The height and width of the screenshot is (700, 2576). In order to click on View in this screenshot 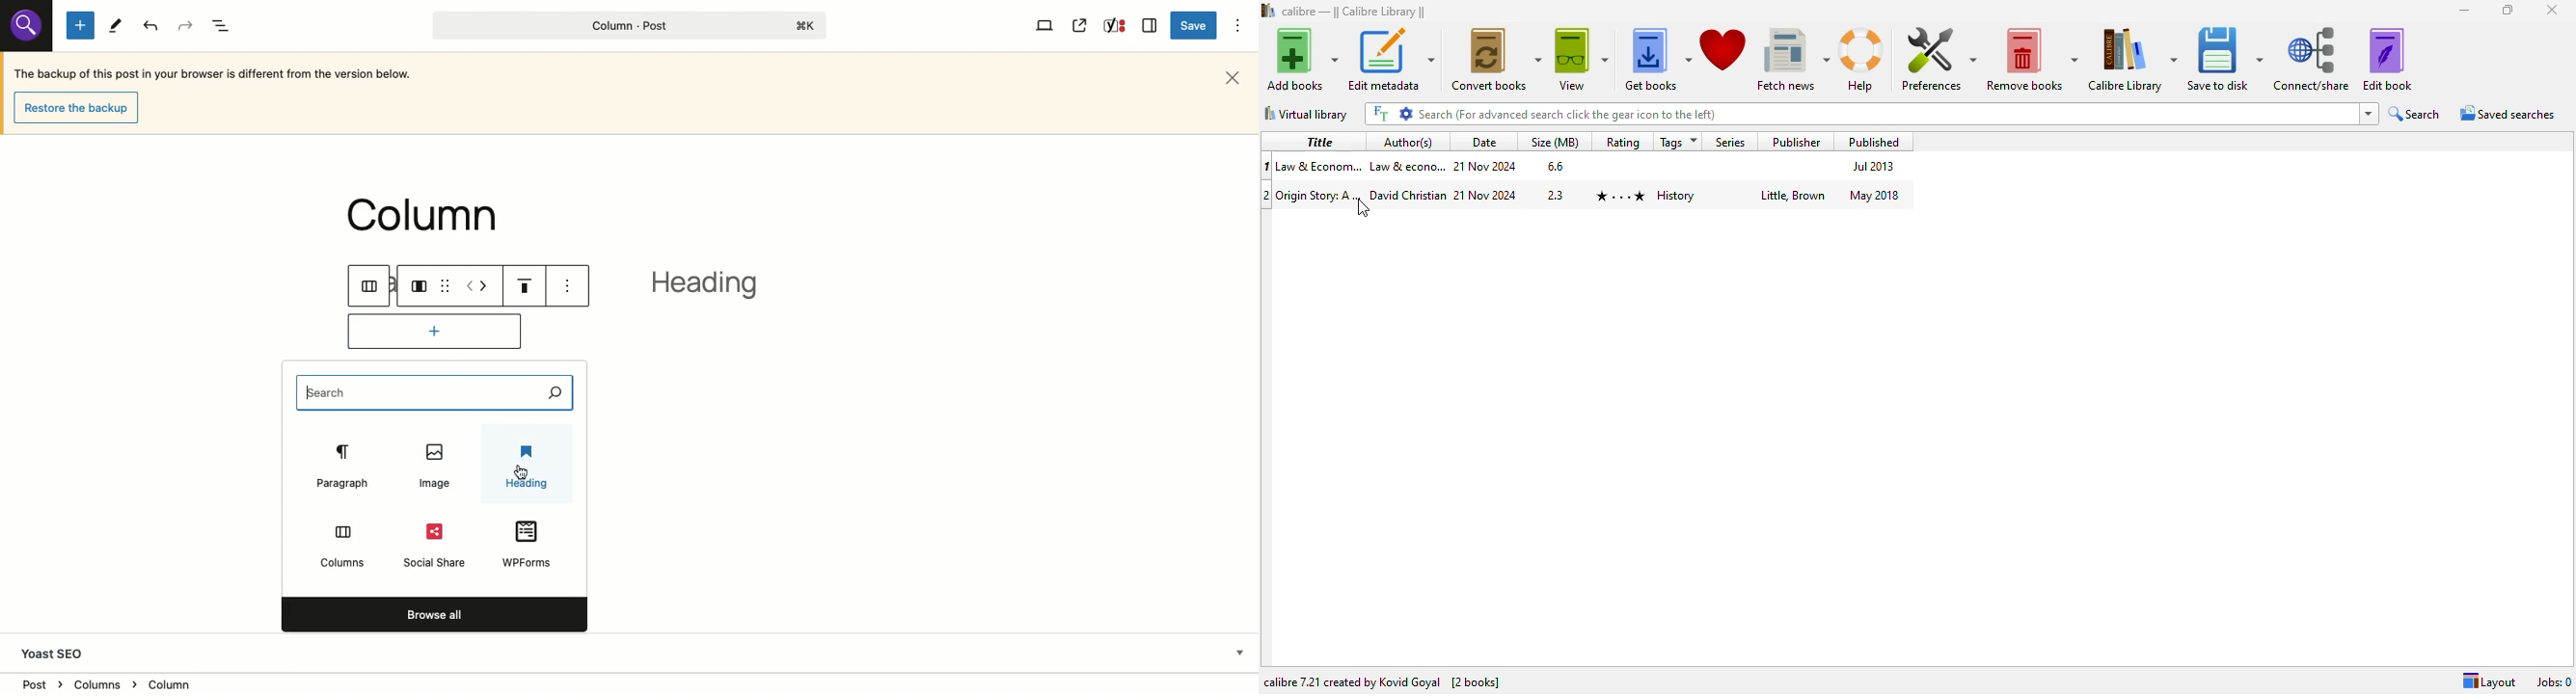, I will do `click(1046, 24)`.